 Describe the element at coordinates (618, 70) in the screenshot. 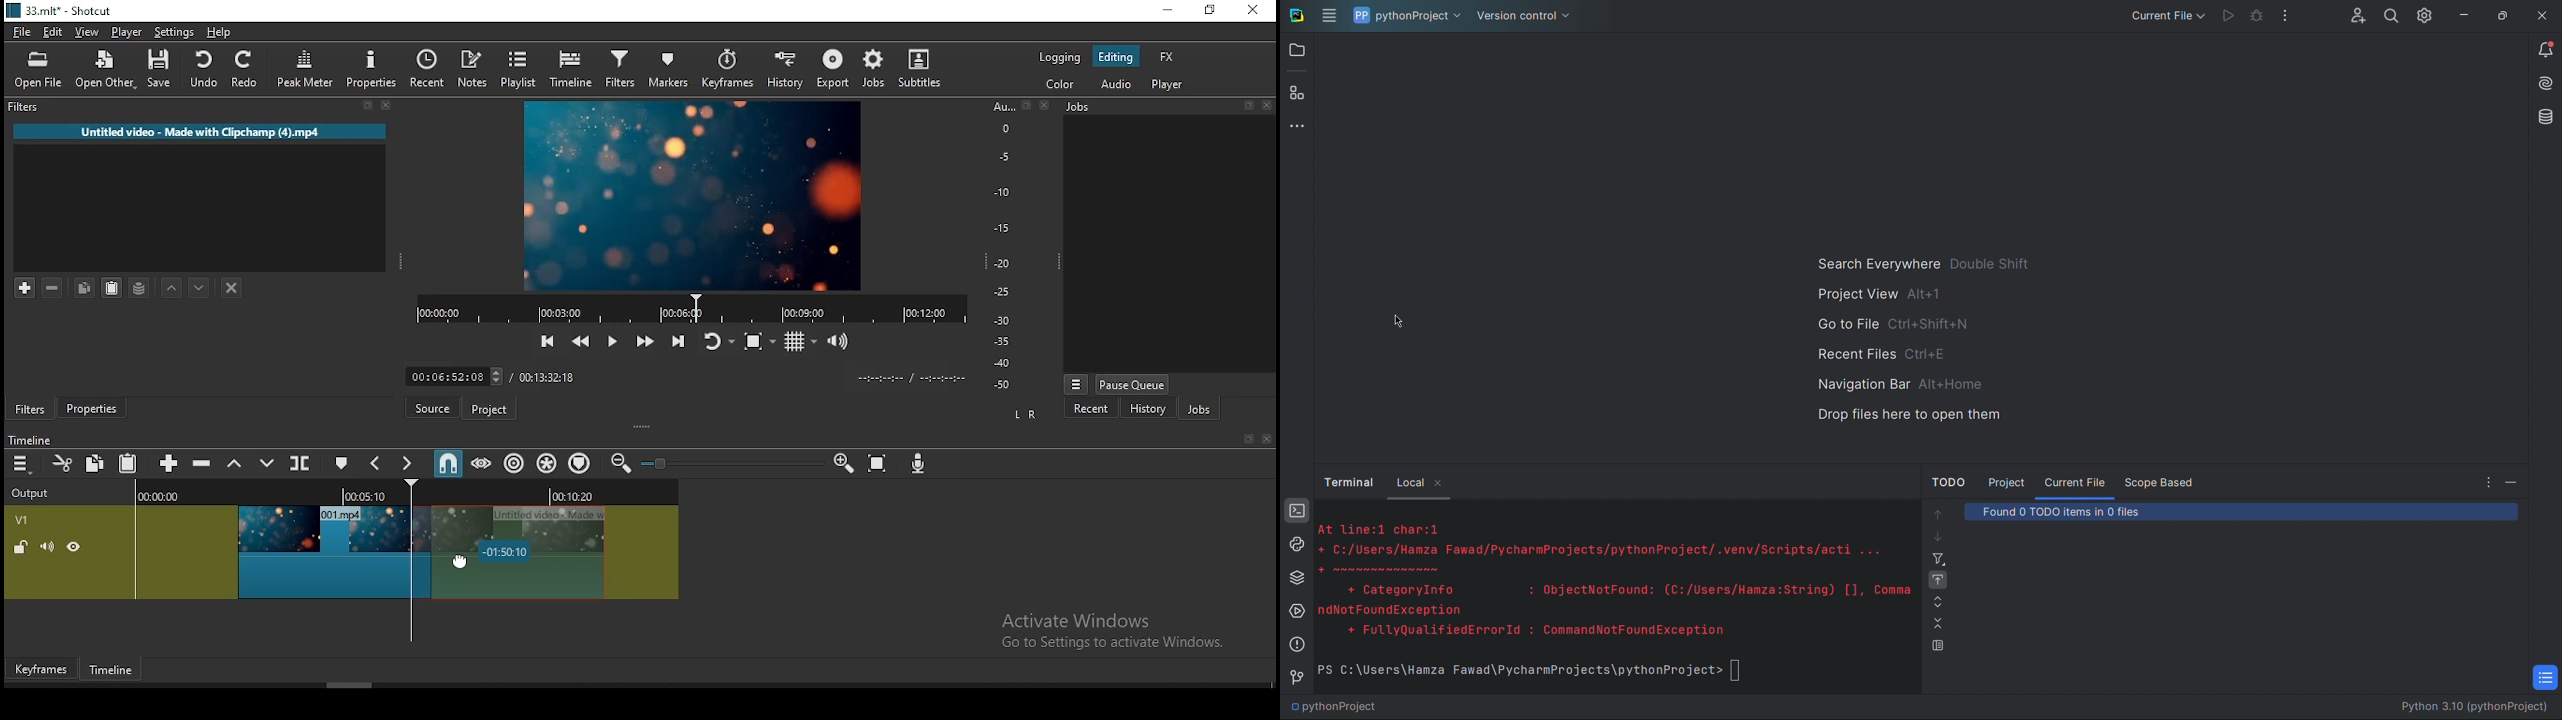

I see `filters` at that location.